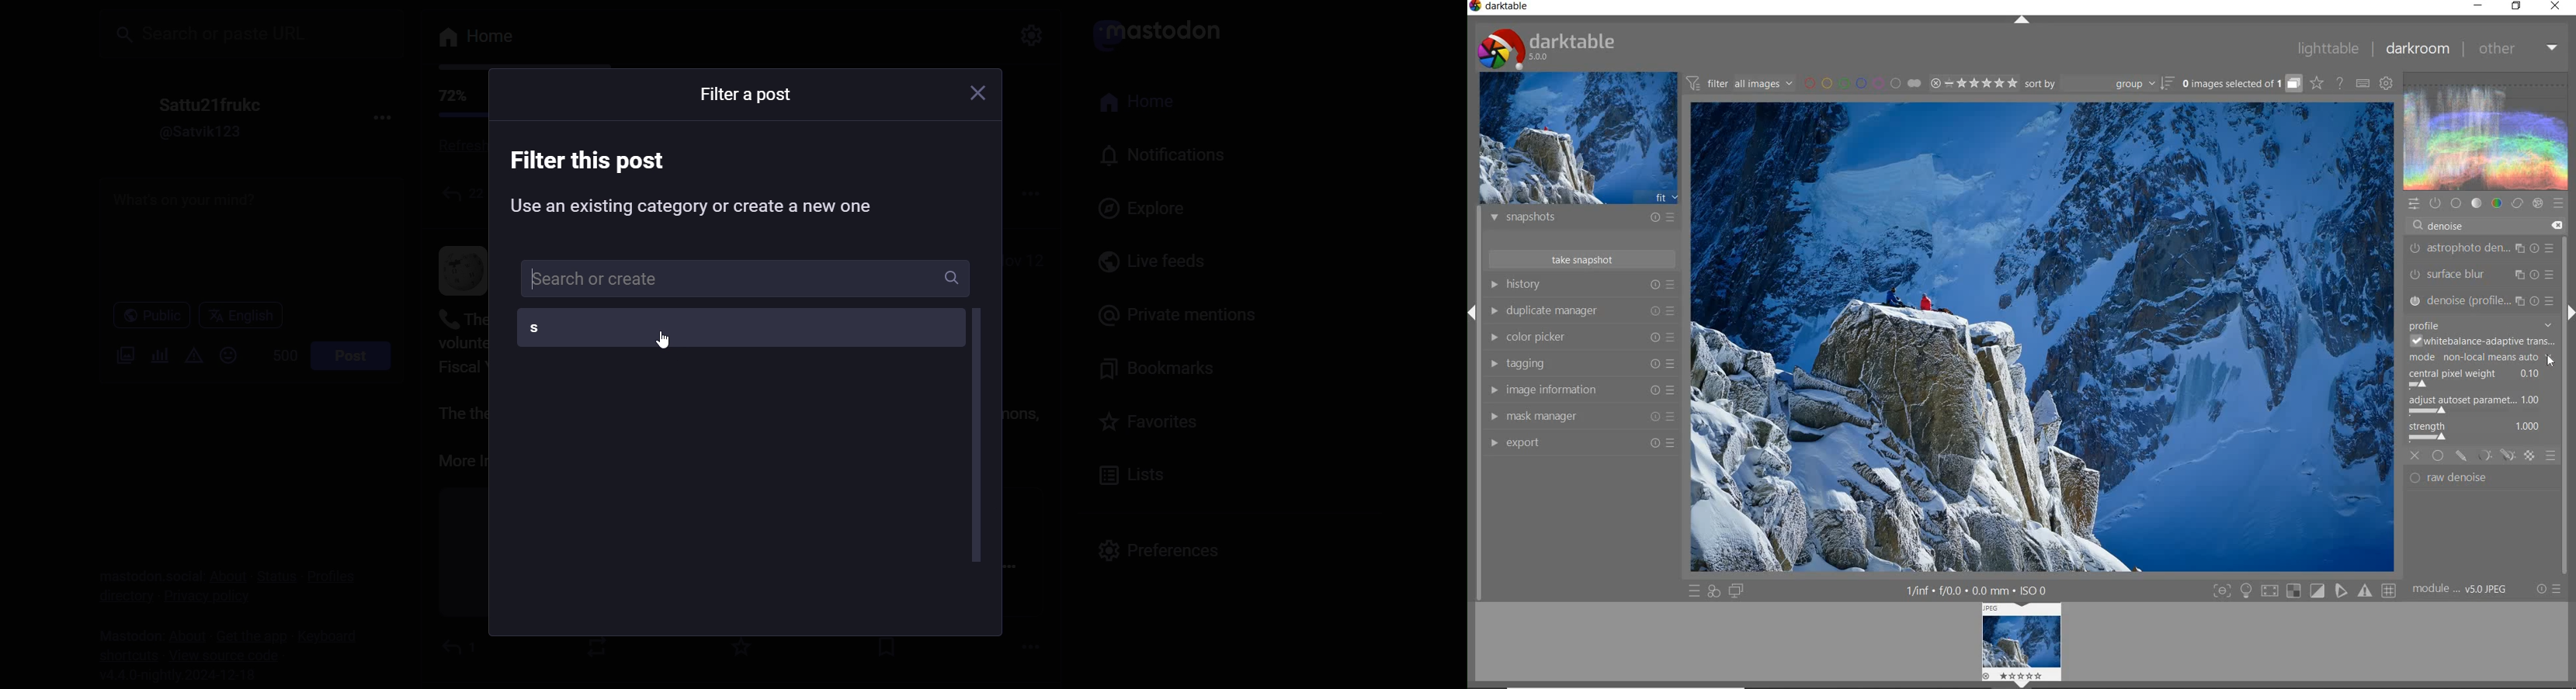  What do you see at coordinates (1156, 261) in the screenshot?
I see `live feed` at bounding box center [1156, 261].